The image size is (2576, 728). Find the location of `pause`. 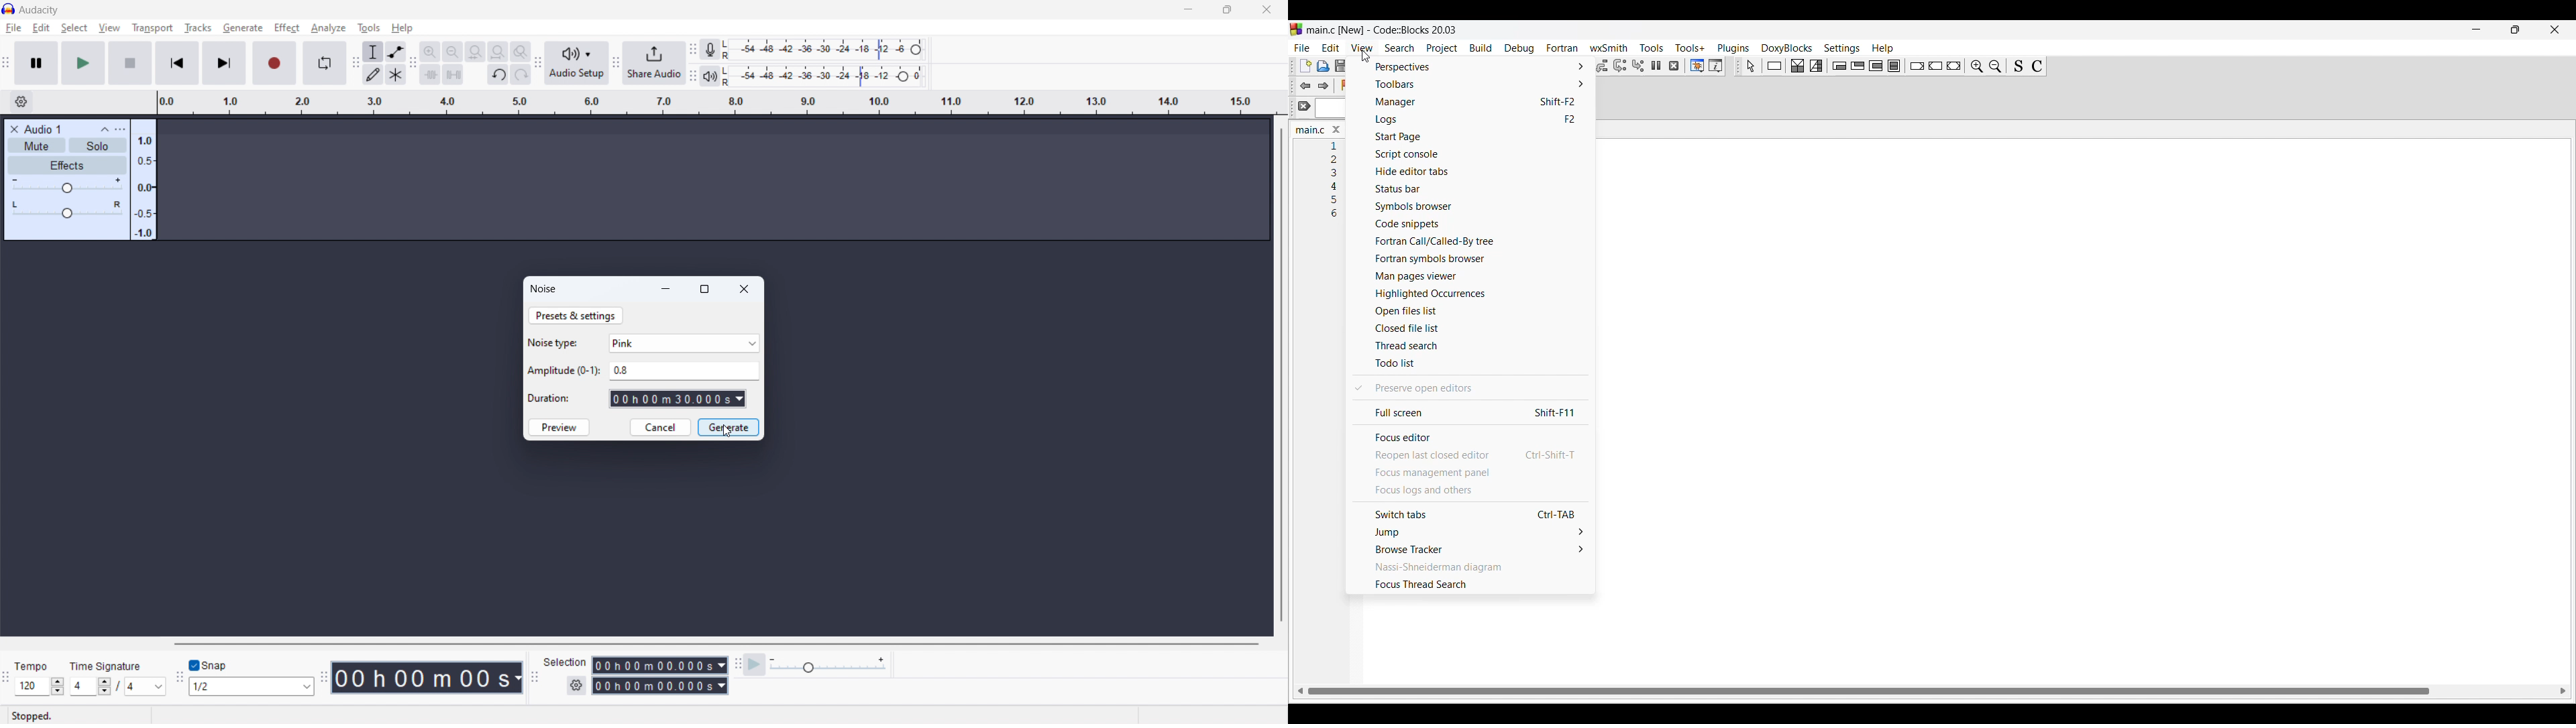

pause is located at coordinates (36, 63).